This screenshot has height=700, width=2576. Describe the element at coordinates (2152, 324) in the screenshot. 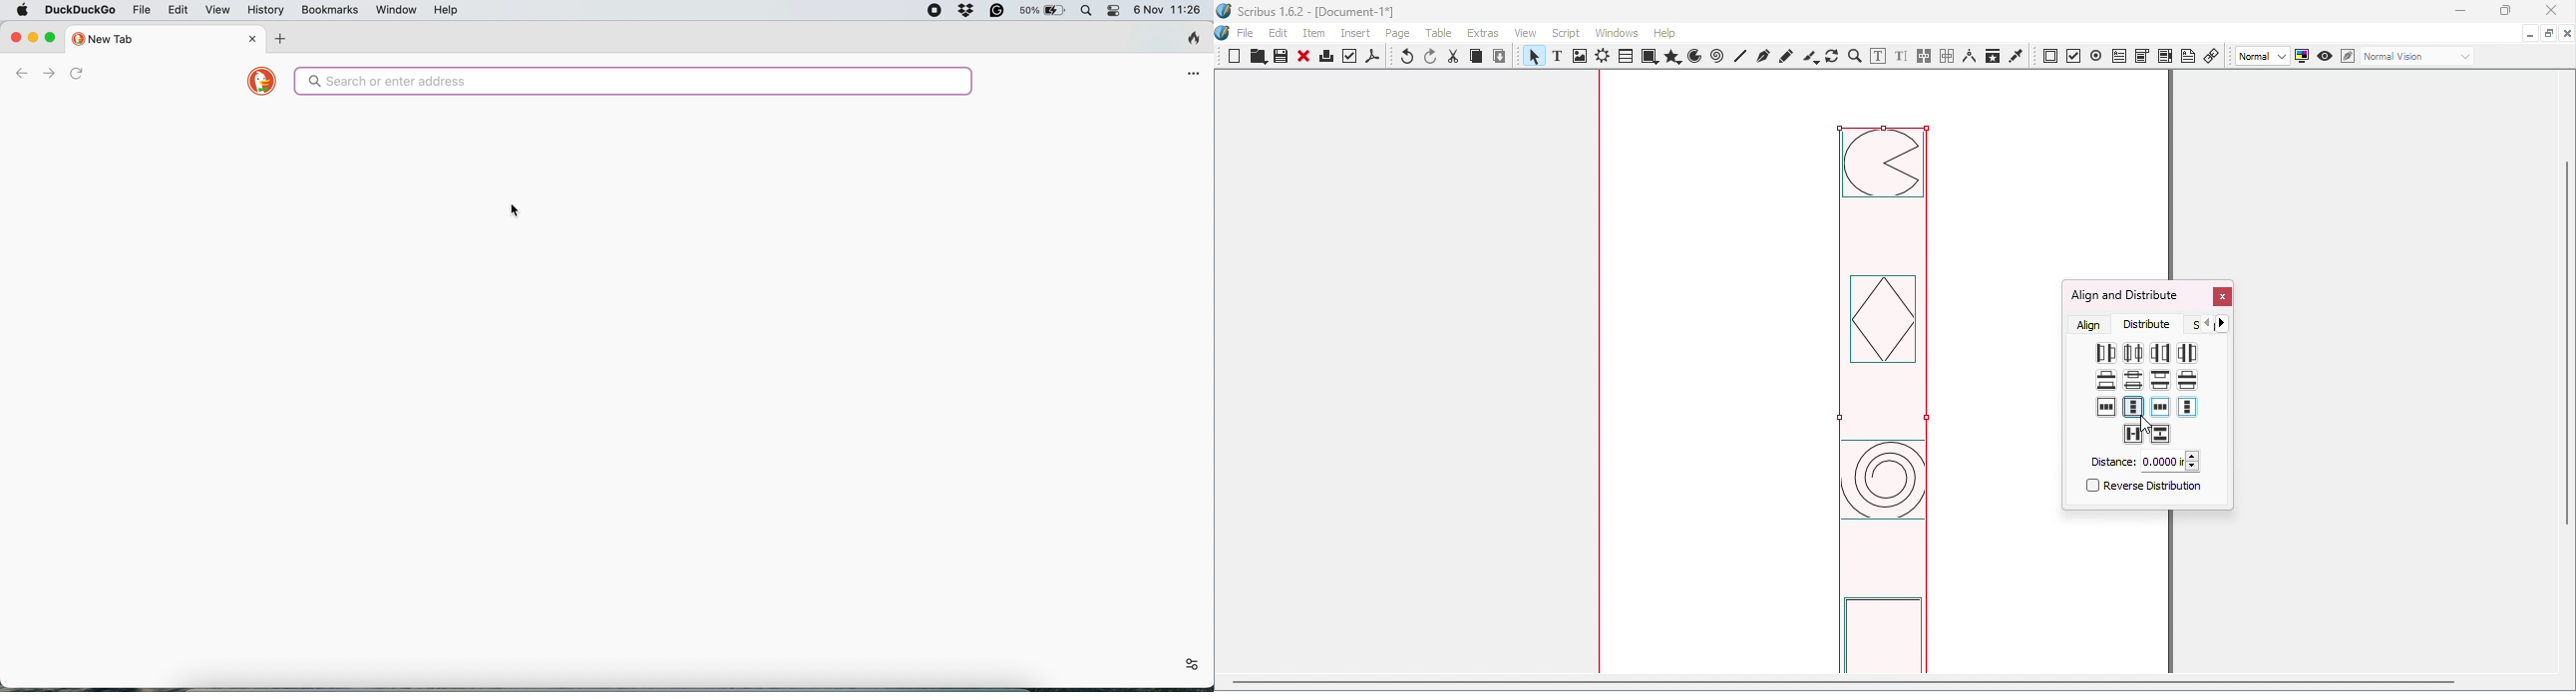

I see `Distribute` at that location.